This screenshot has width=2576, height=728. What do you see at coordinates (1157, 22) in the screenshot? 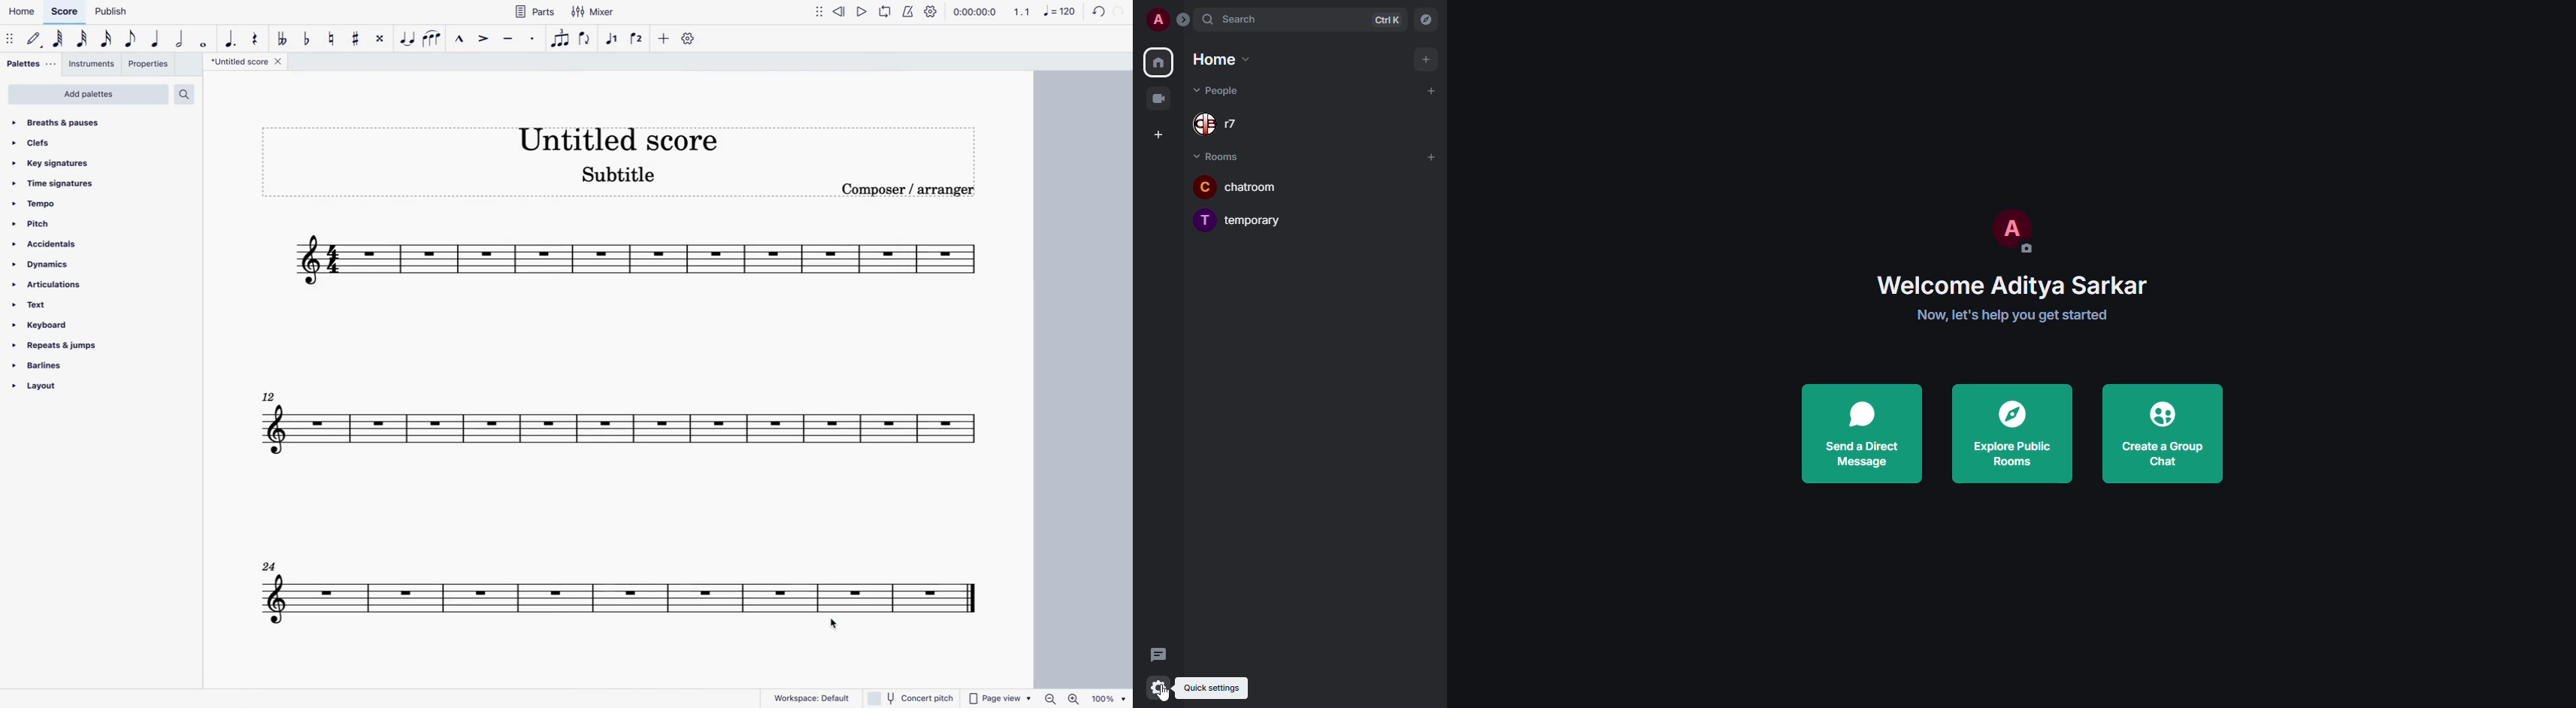
I see `profile` at bounding box center [1157, 22].